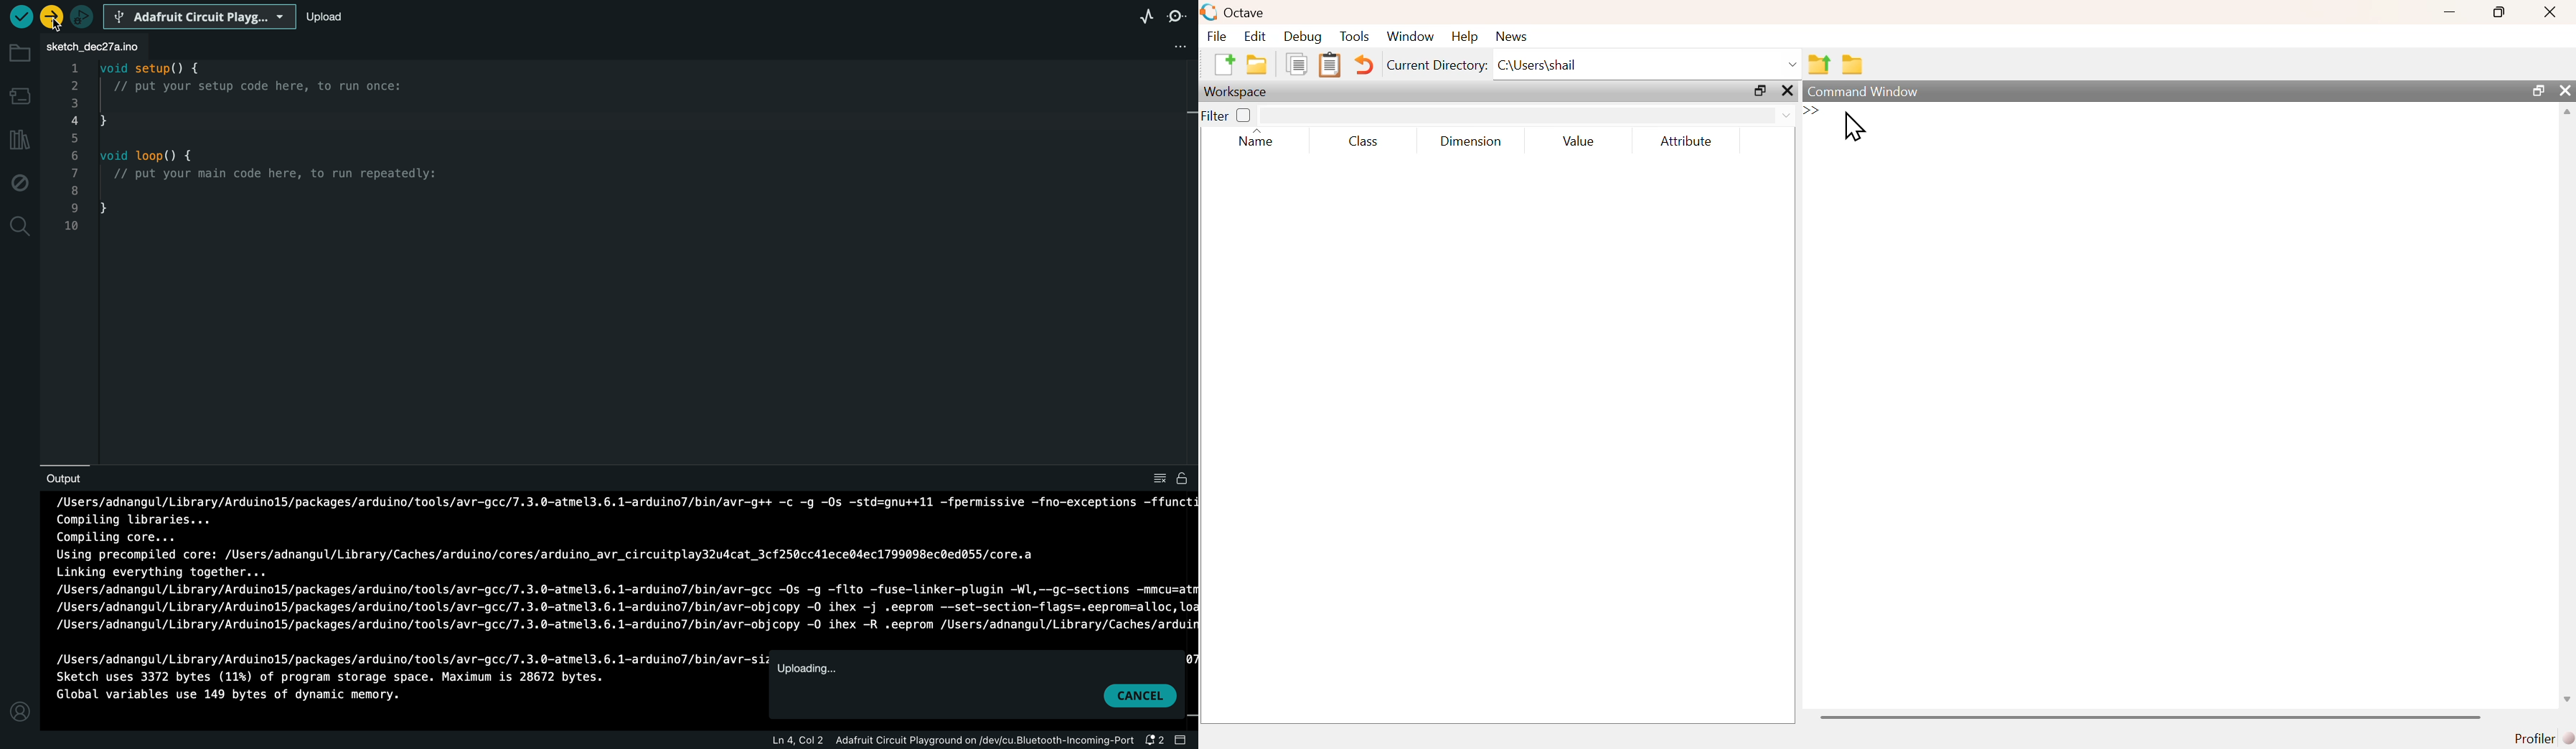 The image size is (2576, 756). What do you see at coordinates (2448, 14) in the screenshot?
I see `minimize` at bounding box center [2448, 14].